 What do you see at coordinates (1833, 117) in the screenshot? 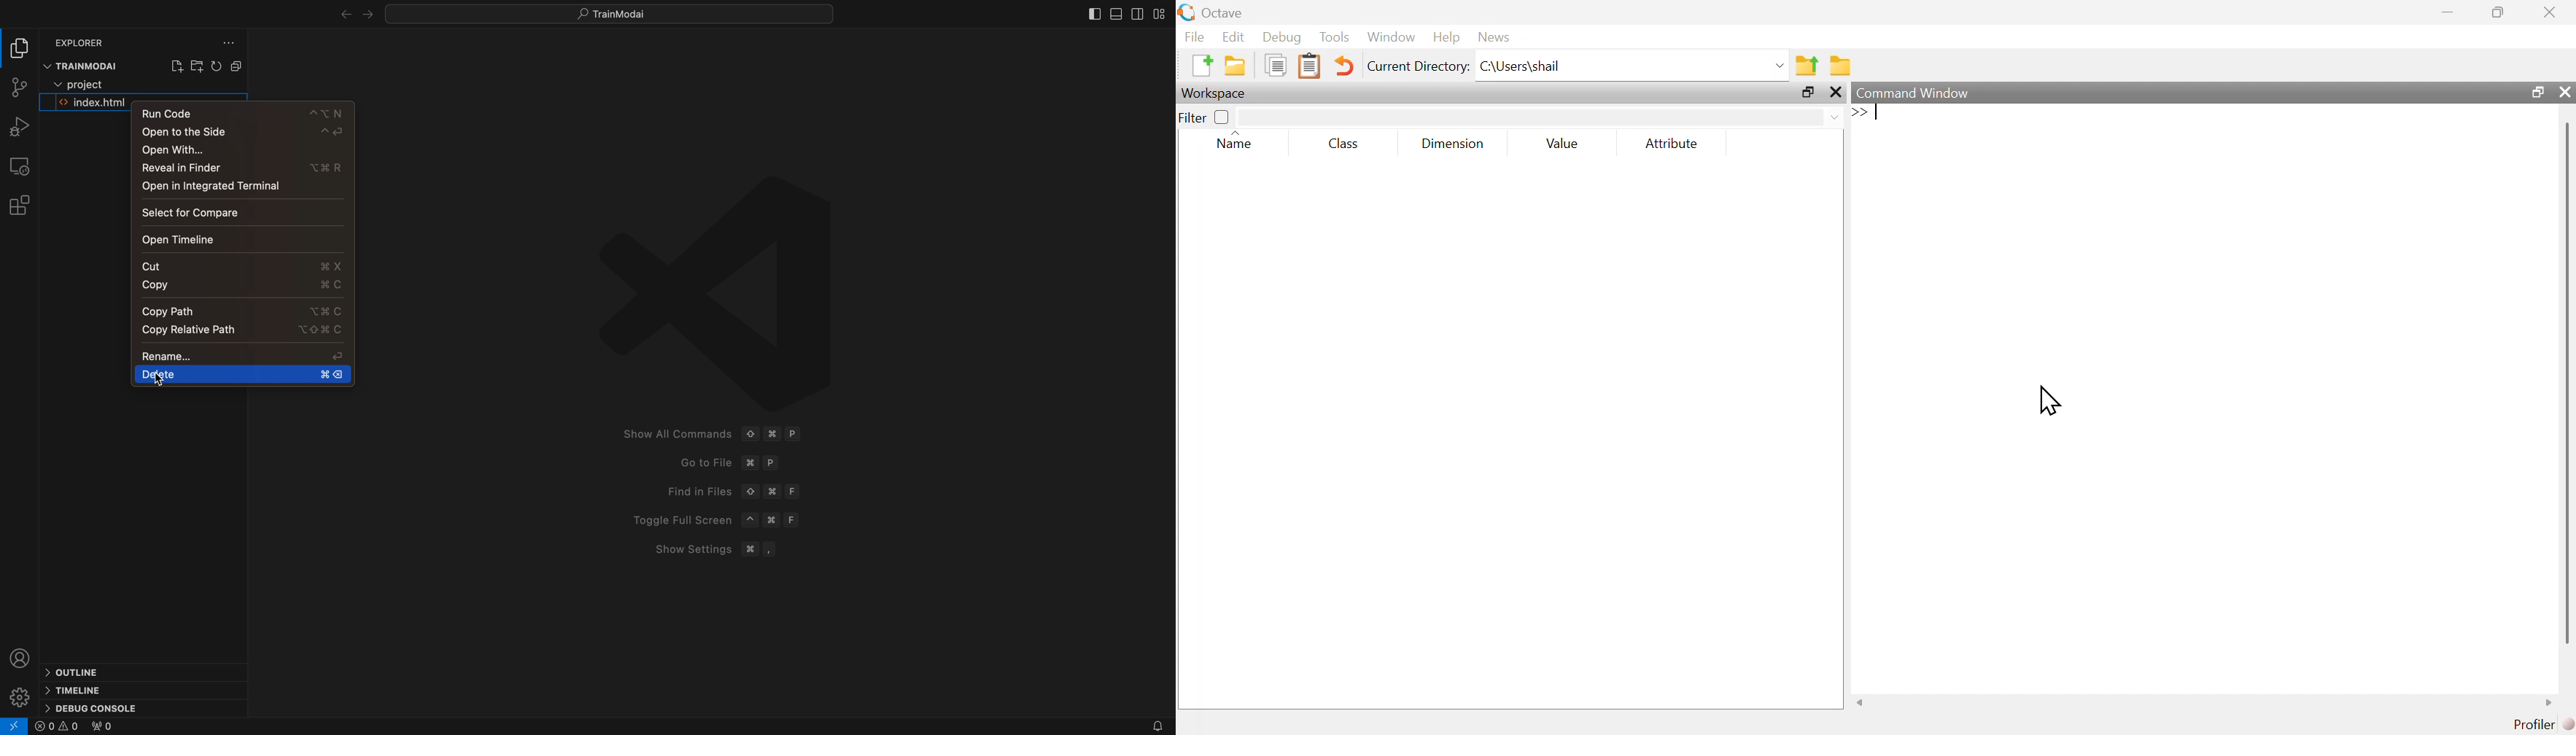
I see `dropdown` at bounding box center [1833, 117].